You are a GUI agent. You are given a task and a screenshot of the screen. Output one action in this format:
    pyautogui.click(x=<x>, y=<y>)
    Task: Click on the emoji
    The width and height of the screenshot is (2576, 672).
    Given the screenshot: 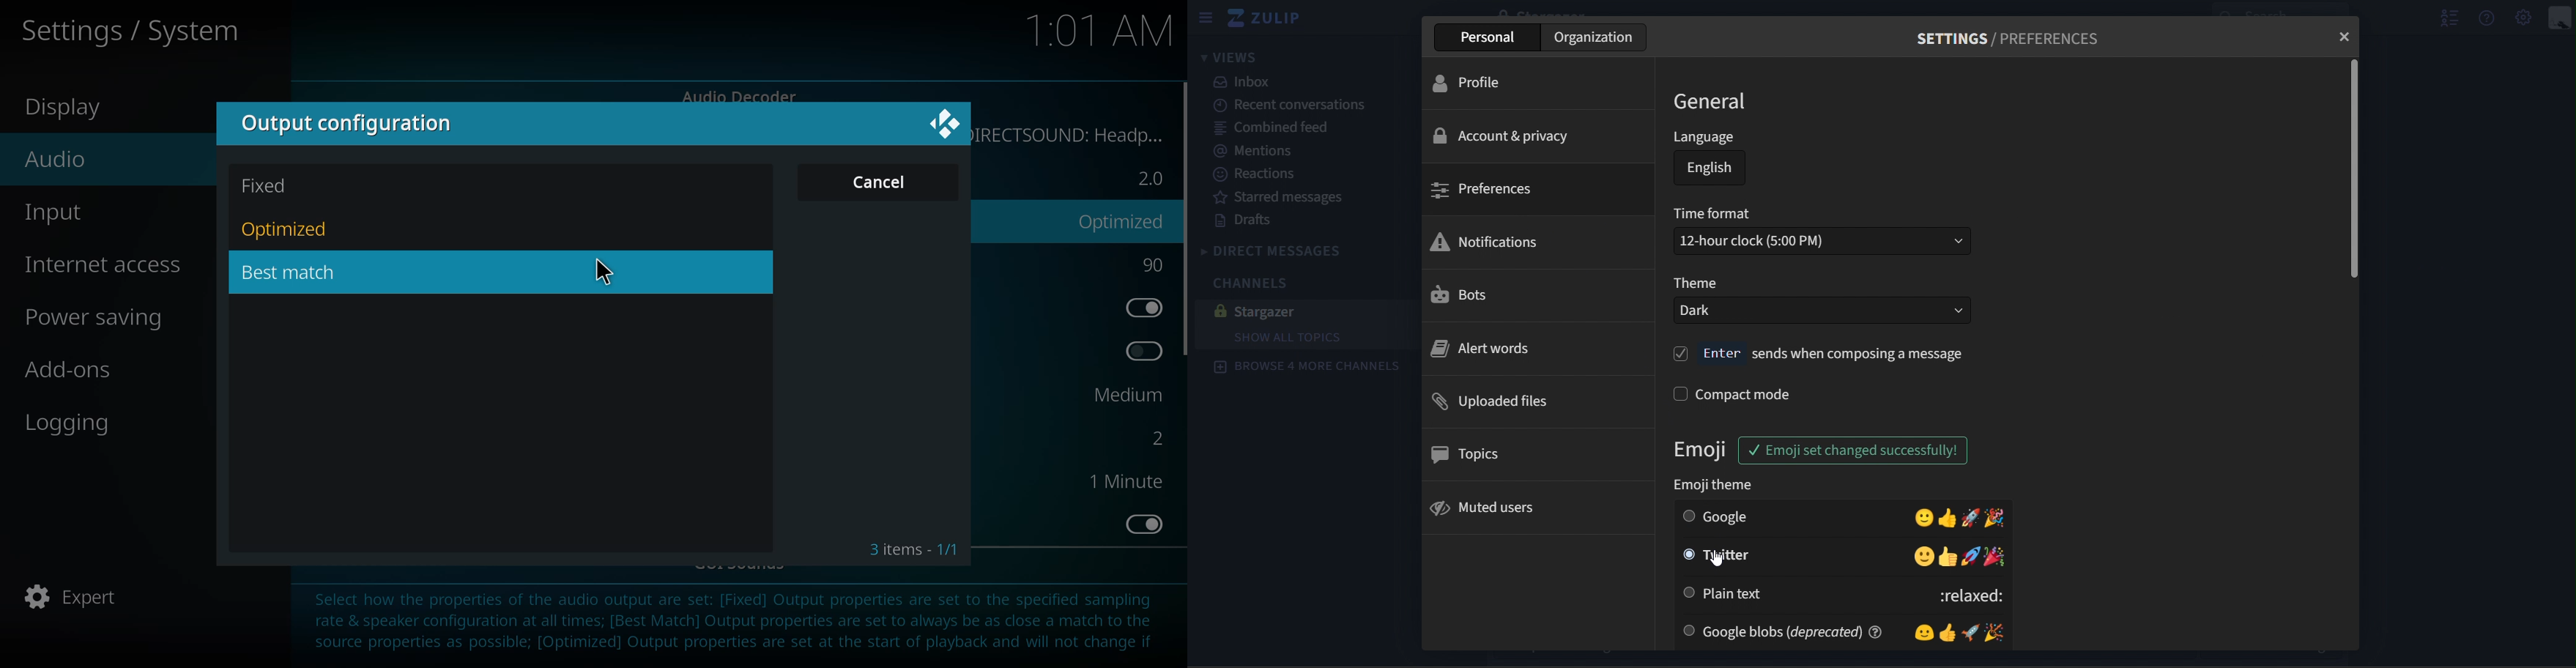 What is the action you would take?
    pyautogui.click(x=1704, y=450)
    